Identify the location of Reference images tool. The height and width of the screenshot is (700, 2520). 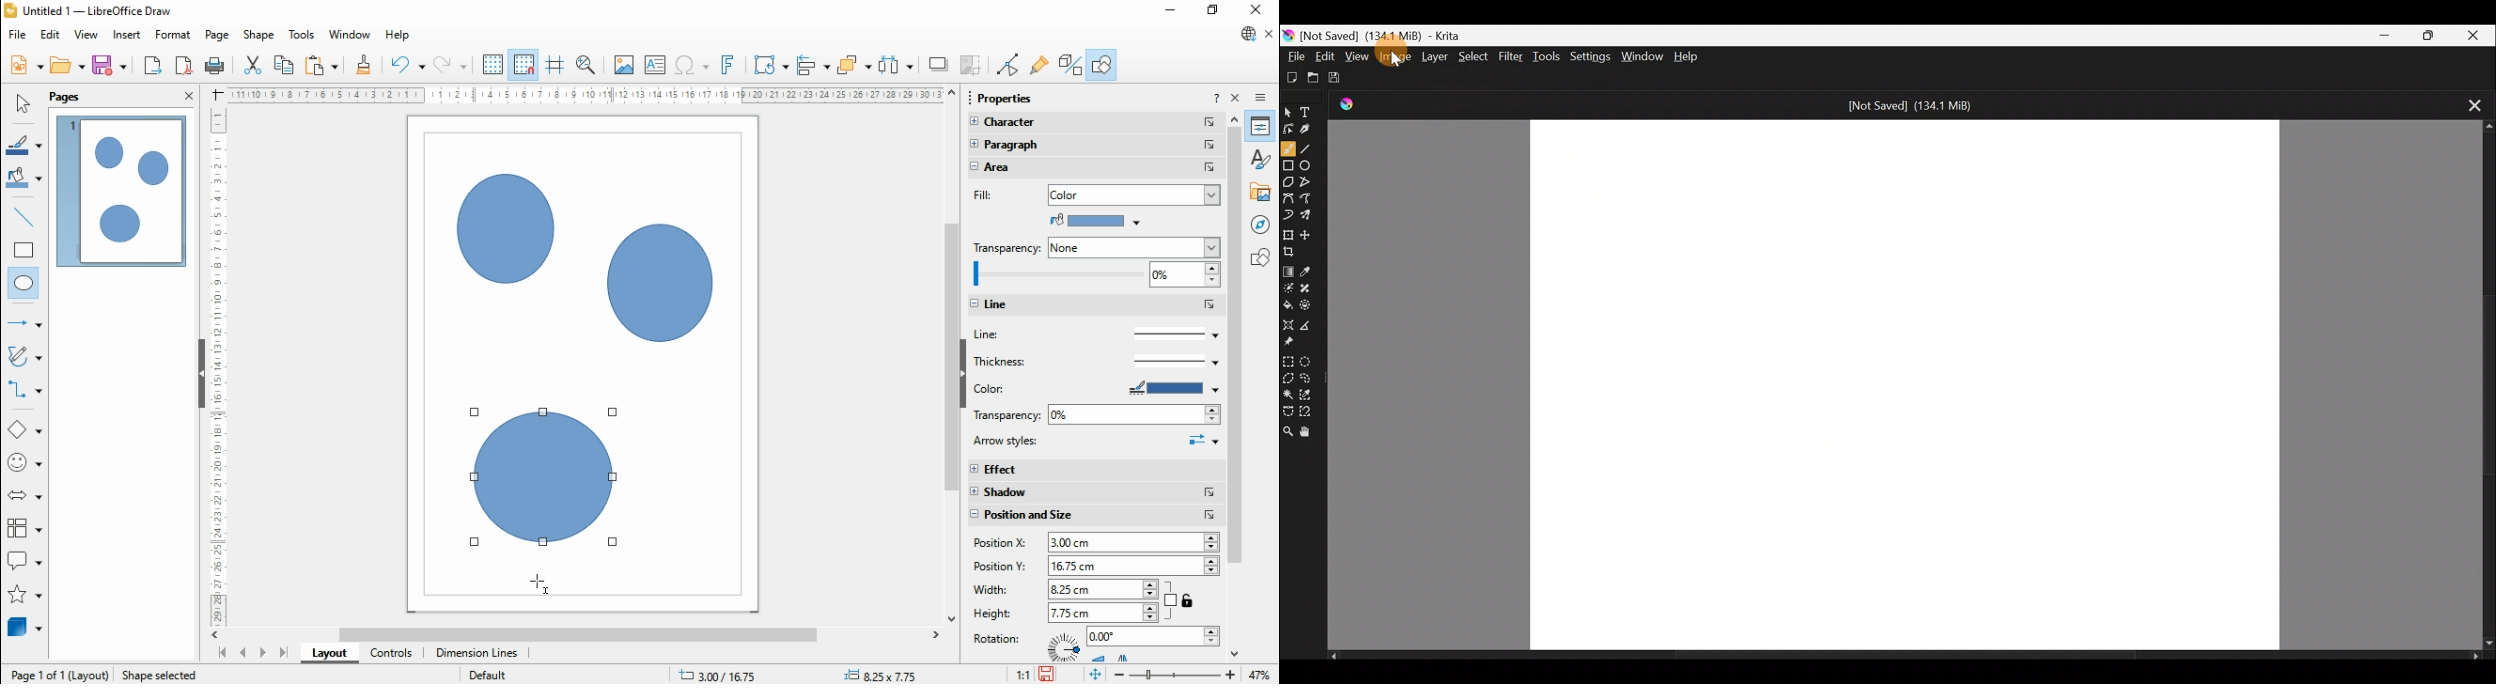
(1290, 343).